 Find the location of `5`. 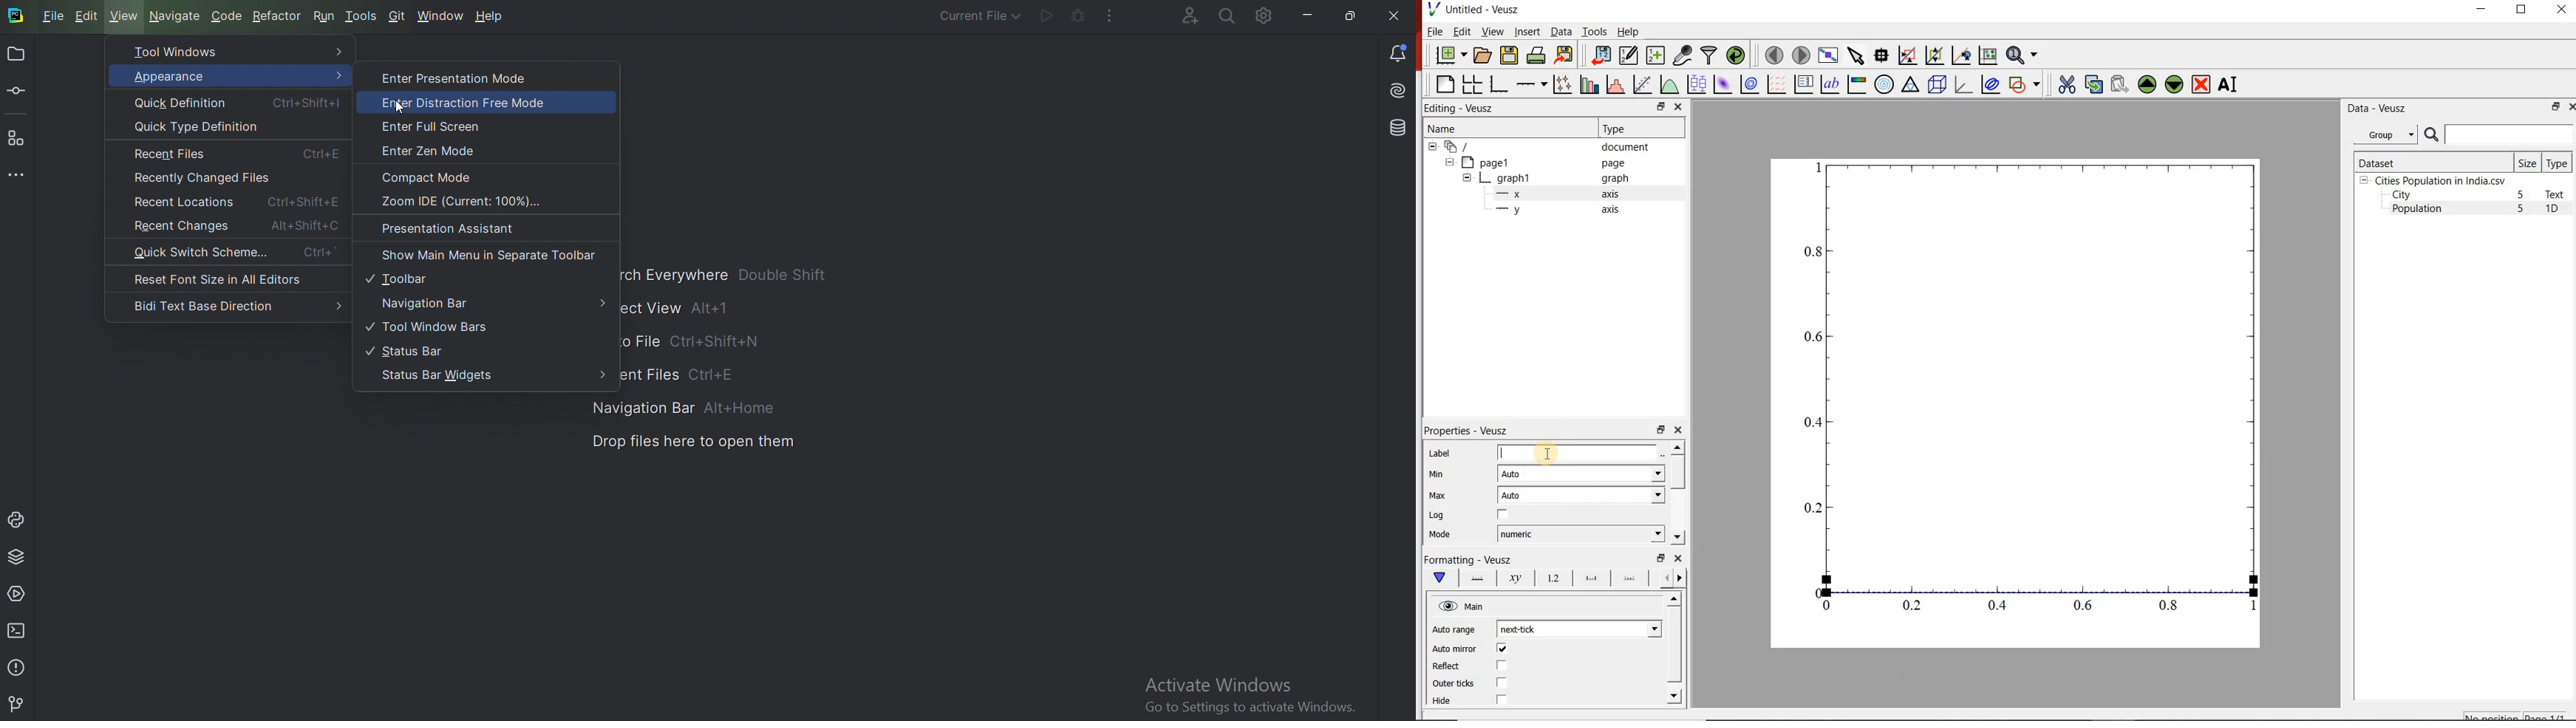

5 is located at coordinates (2522, 195).